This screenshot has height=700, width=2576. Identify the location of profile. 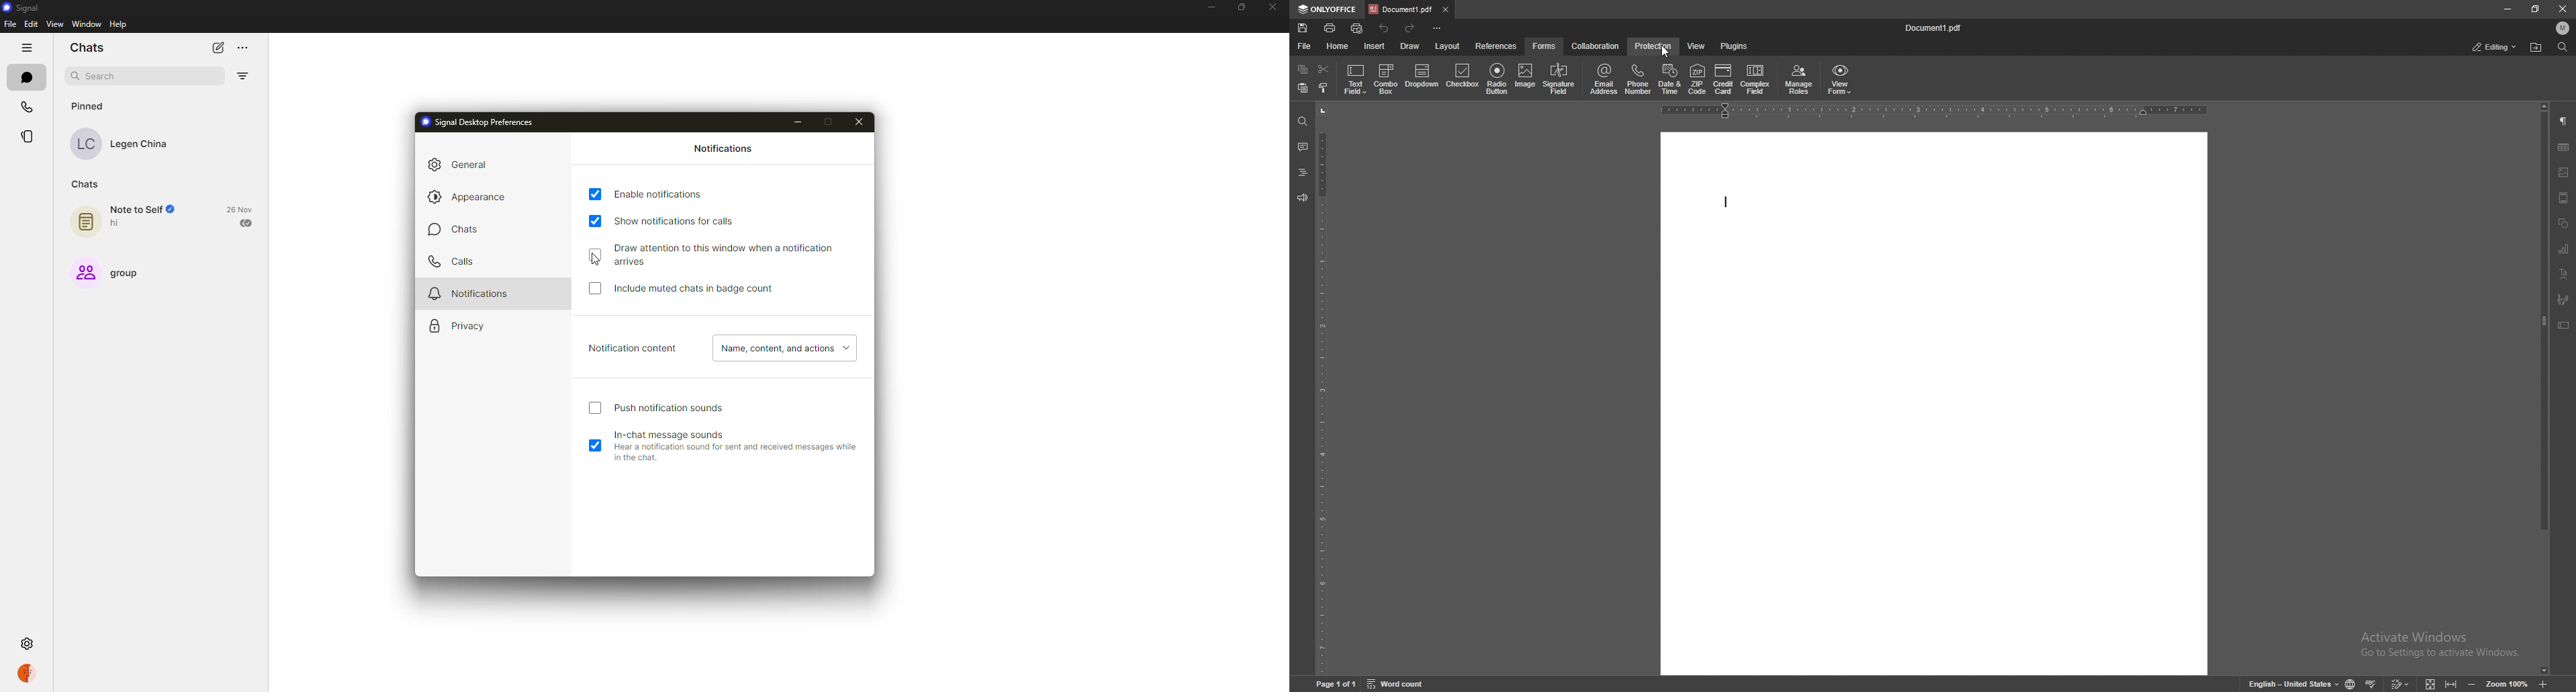
(31, 673).